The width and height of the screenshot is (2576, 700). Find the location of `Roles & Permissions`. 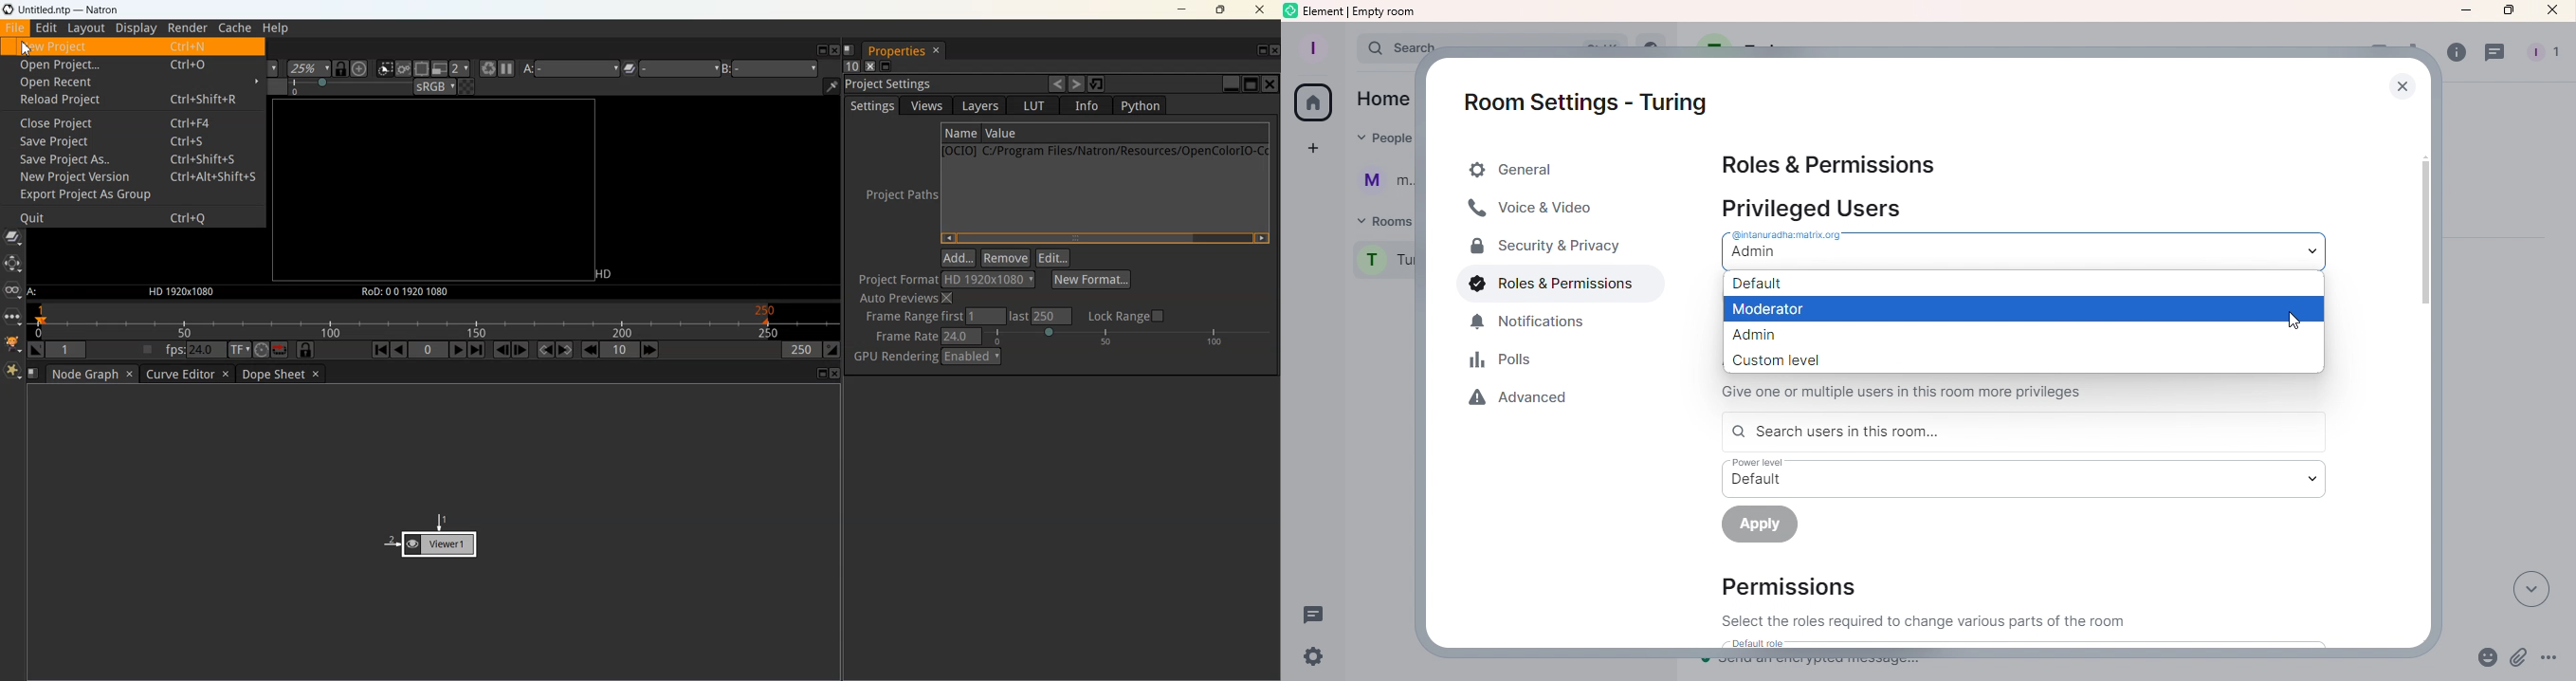

Roles & Permissions is located at coordinates (1825, 161).